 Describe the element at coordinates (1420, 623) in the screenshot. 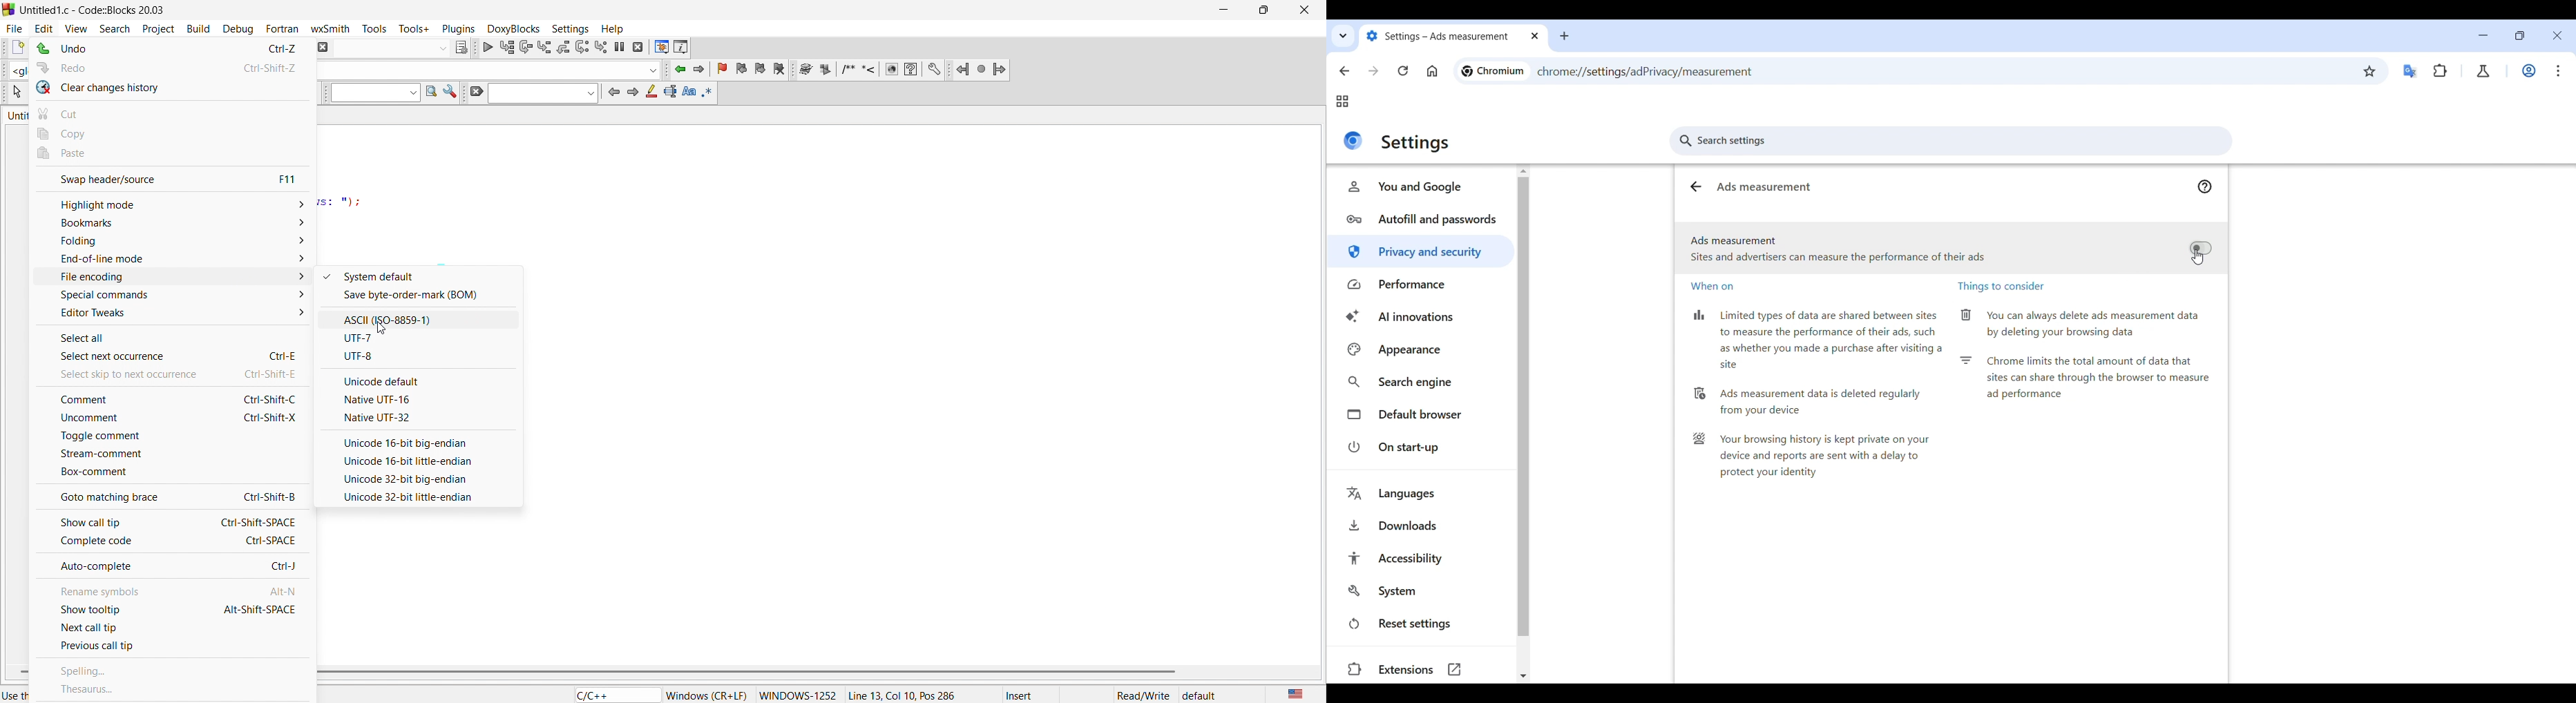

I see `Reset settings` at that location.